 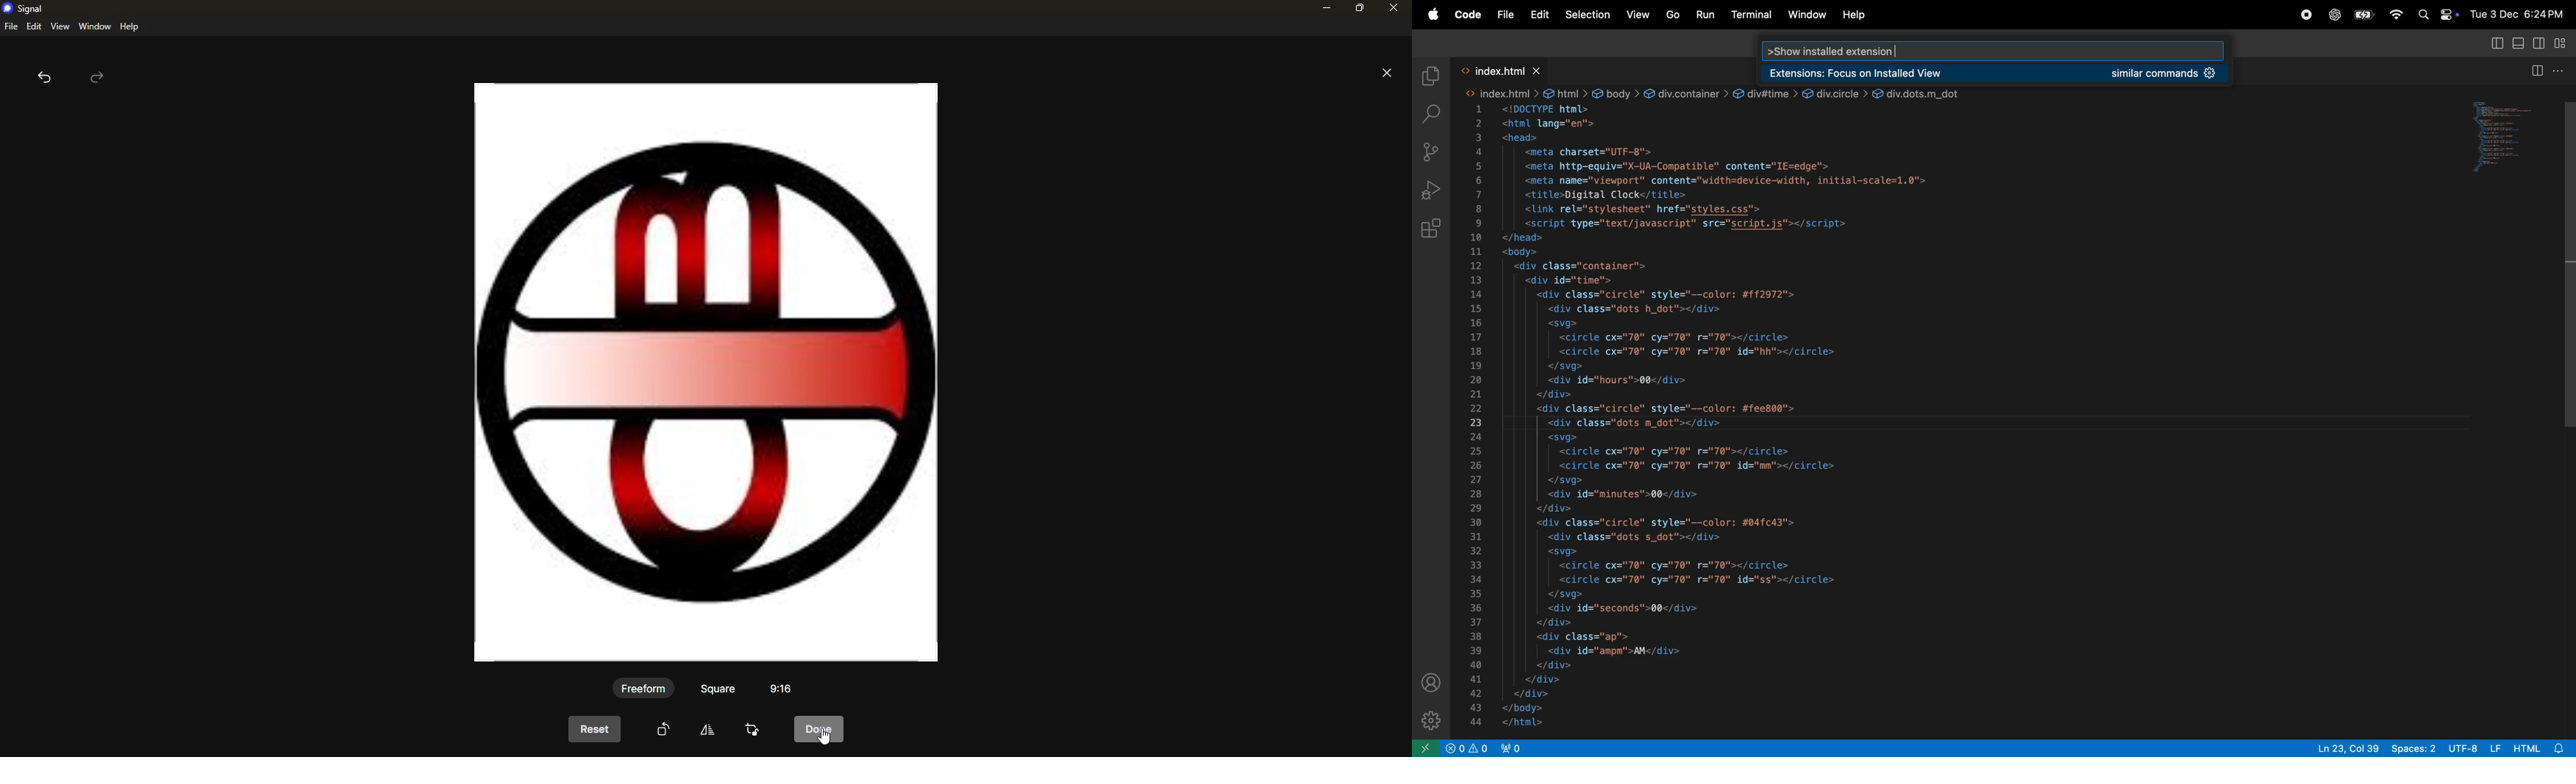 What do you see at coordinates (644, 687) in the screenshot?
I see `freeform` at bounding box center [644, 687].